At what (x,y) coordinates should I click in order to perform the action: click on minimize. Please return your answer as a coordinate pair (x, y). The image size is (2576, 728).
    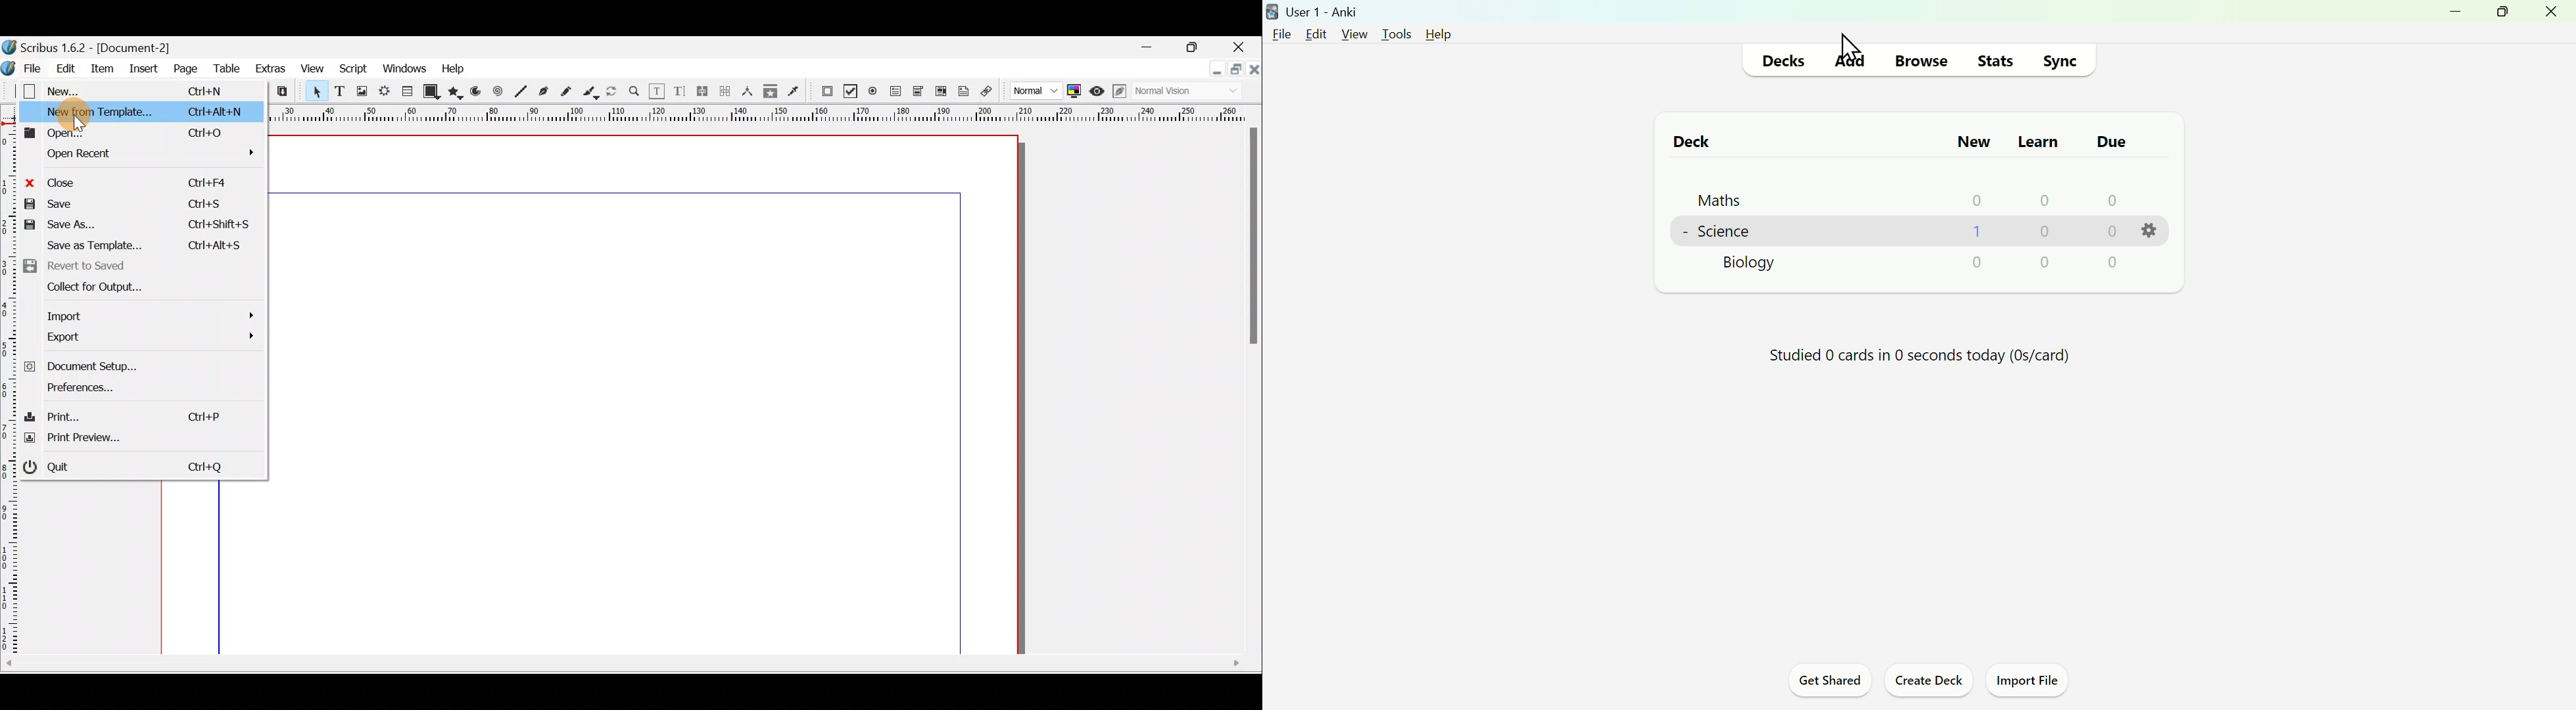
    Looking at the image, I should click on (2458, 14).